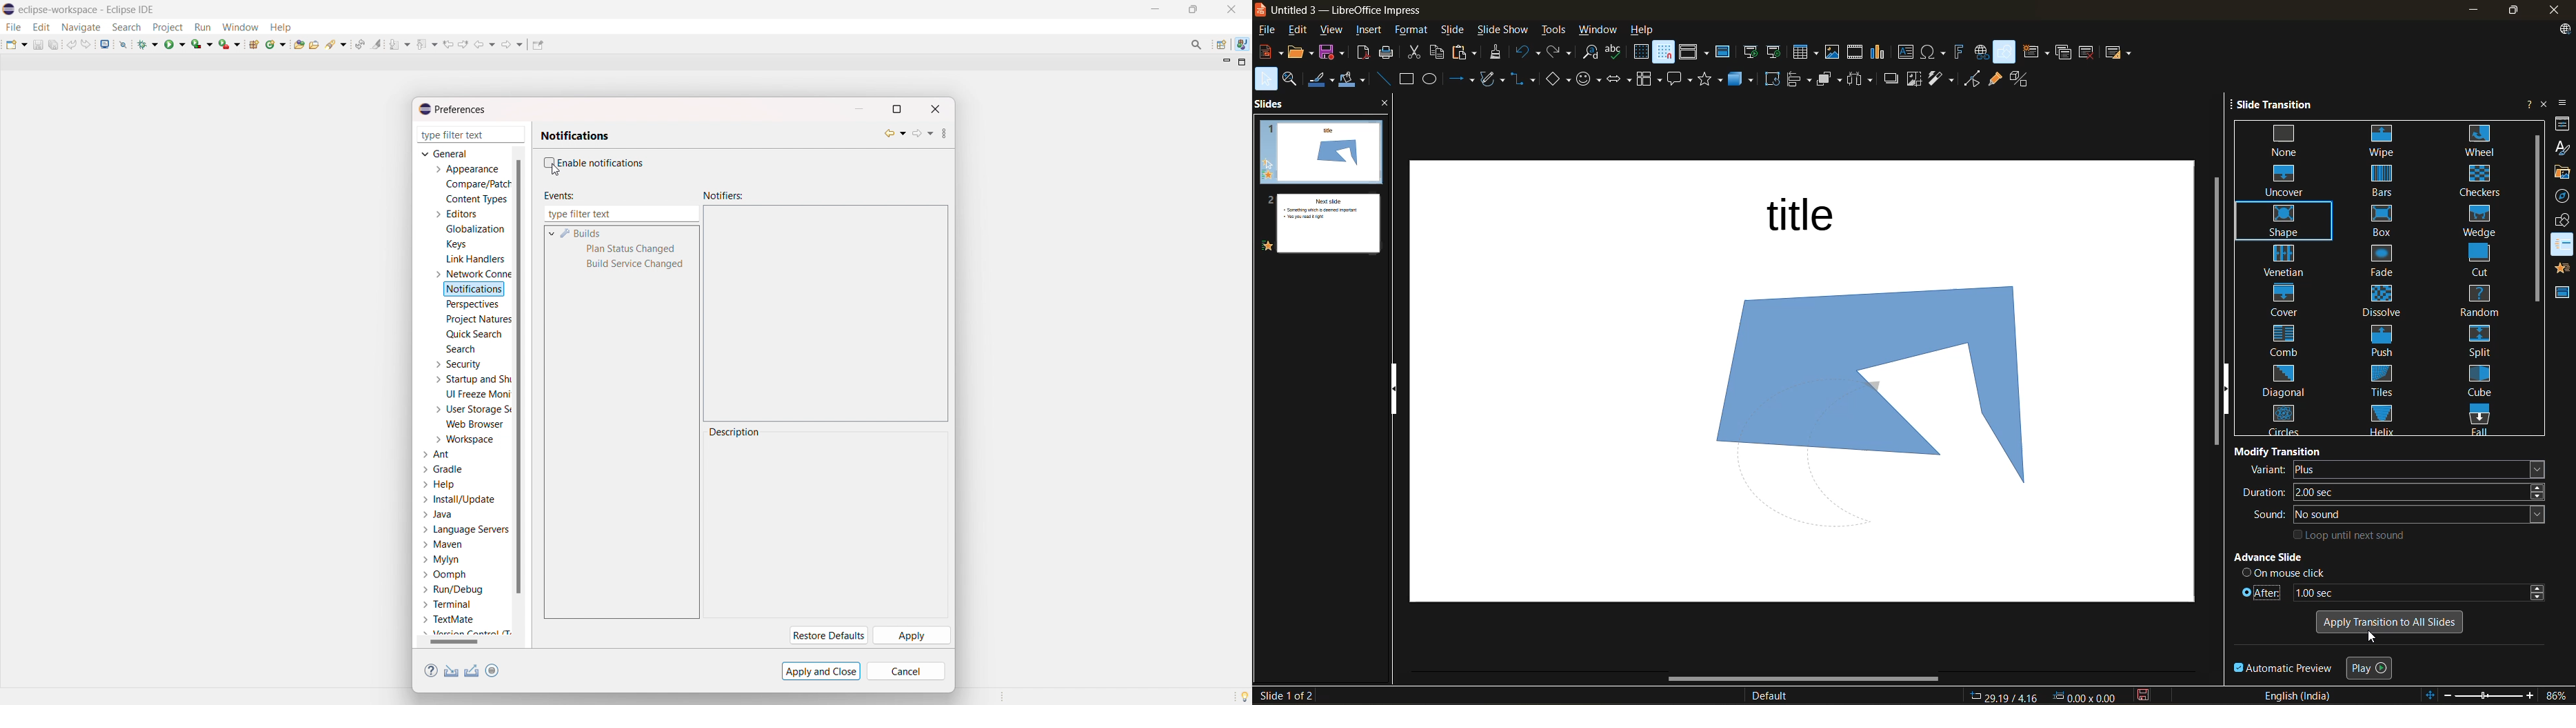 The image size is (2576, 728). Describe the element at coordinates (551, 232) in the screenshot. I see `expand builds` at that location.